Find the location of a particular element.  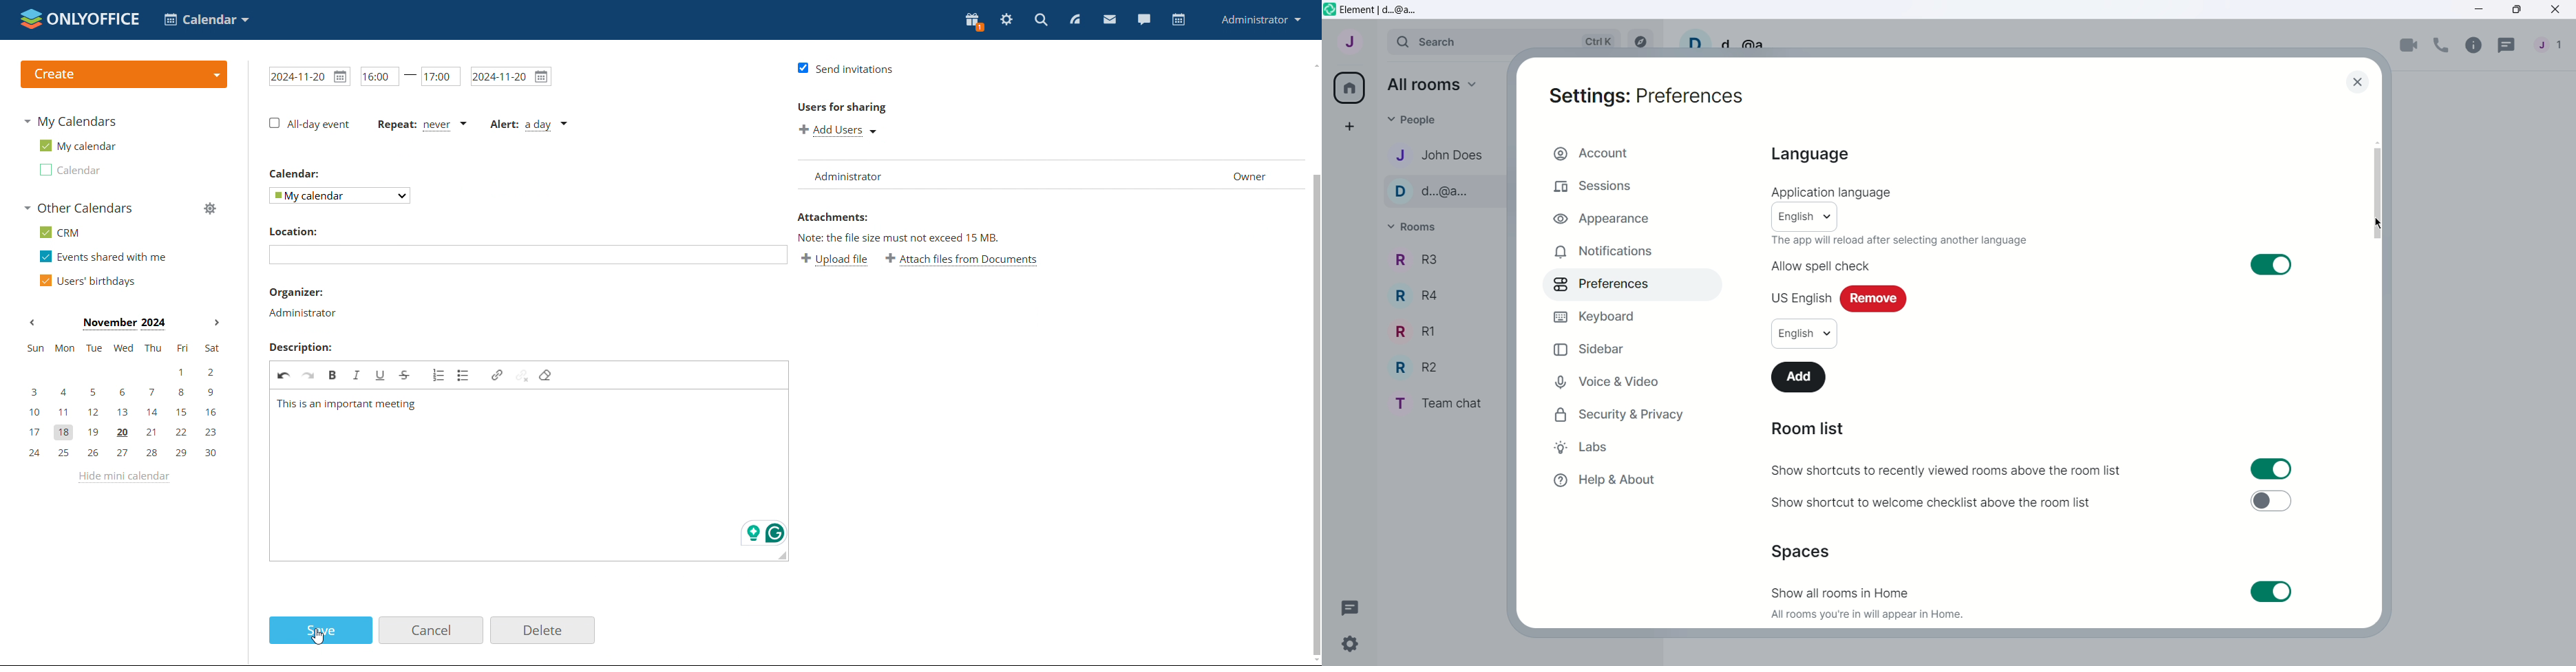

Element | d...@a... is located at coordinates (1381, 10).